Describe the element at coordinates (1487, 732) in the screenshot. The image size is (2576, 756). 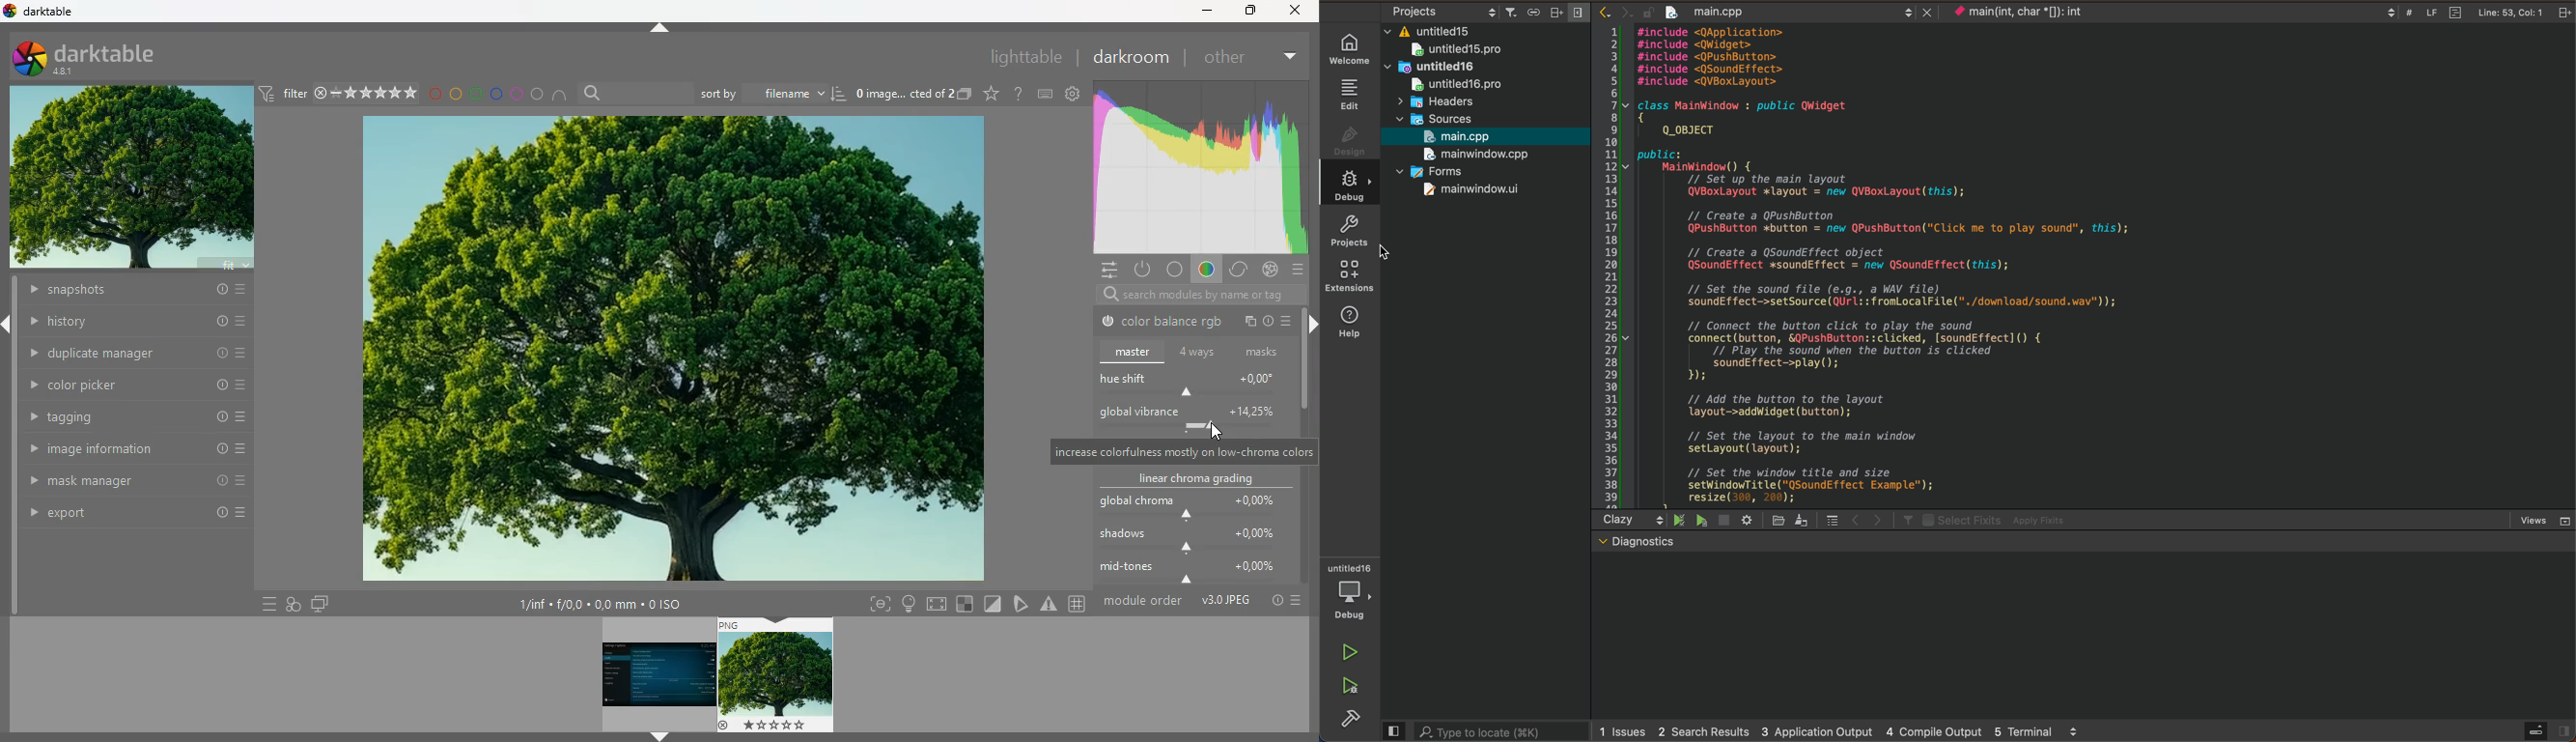
I see `search` at that location.